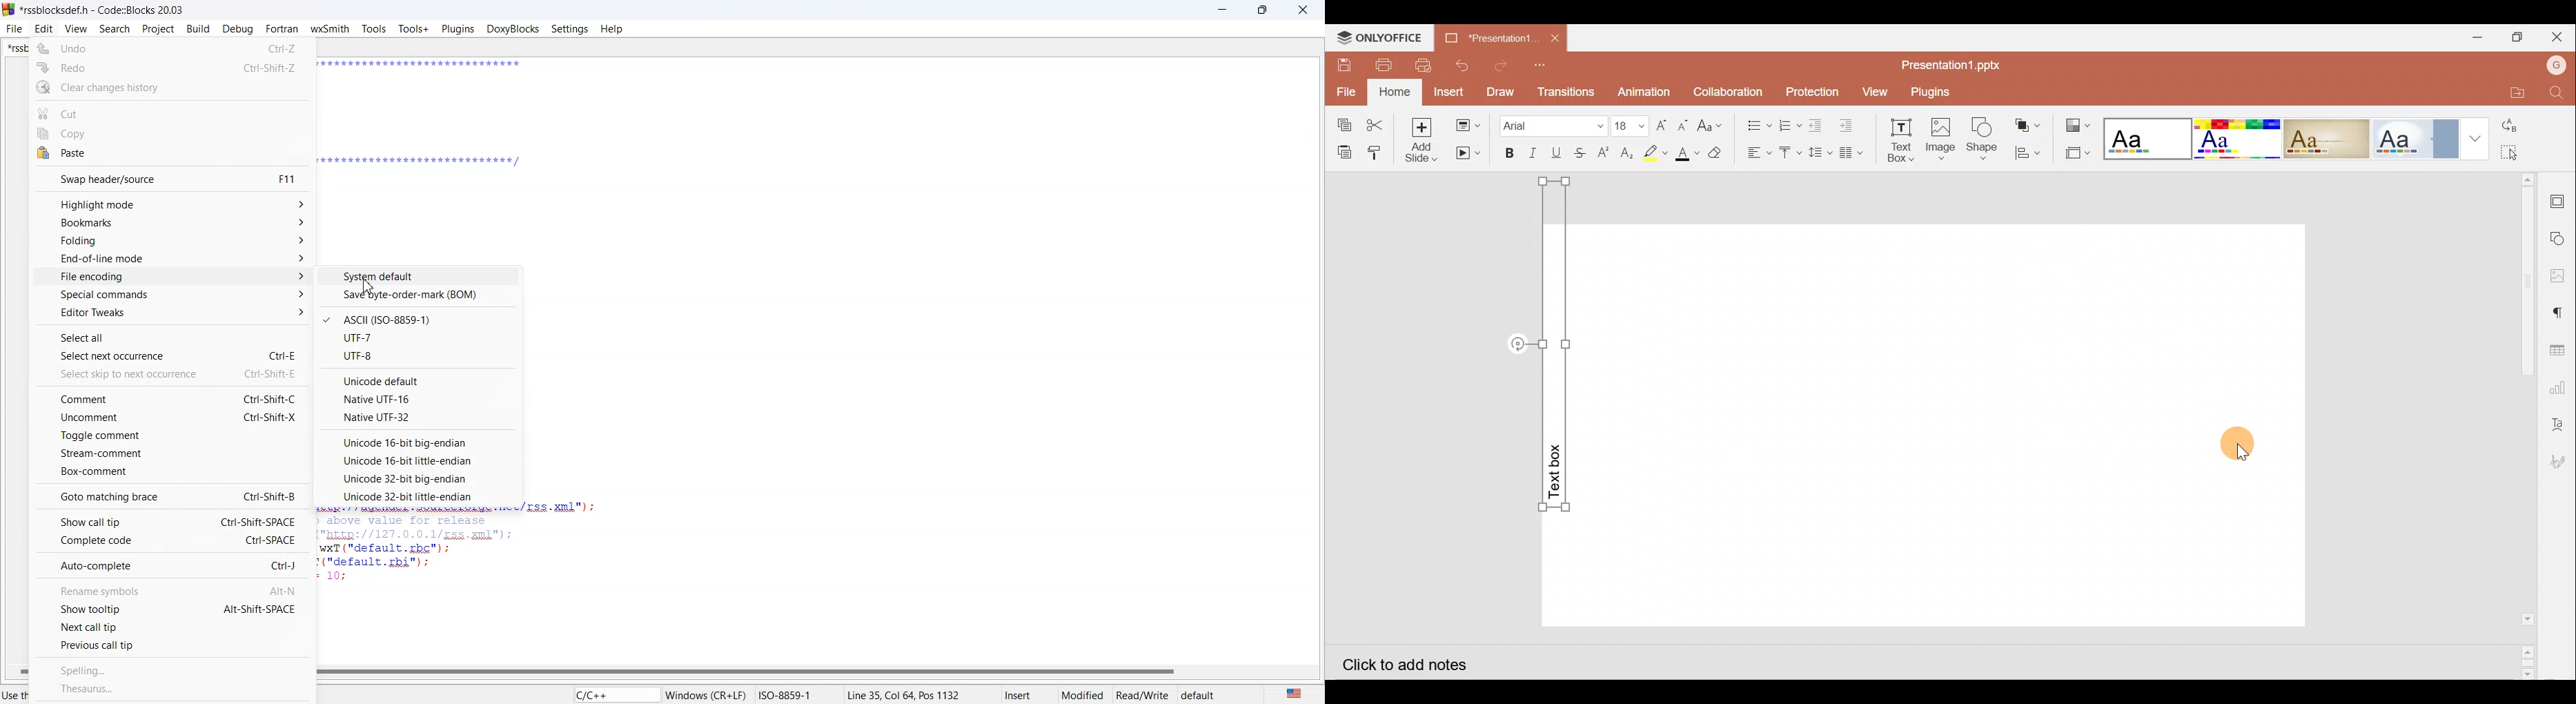  I want to click on Windows(CR+LF), so click(753, 694).